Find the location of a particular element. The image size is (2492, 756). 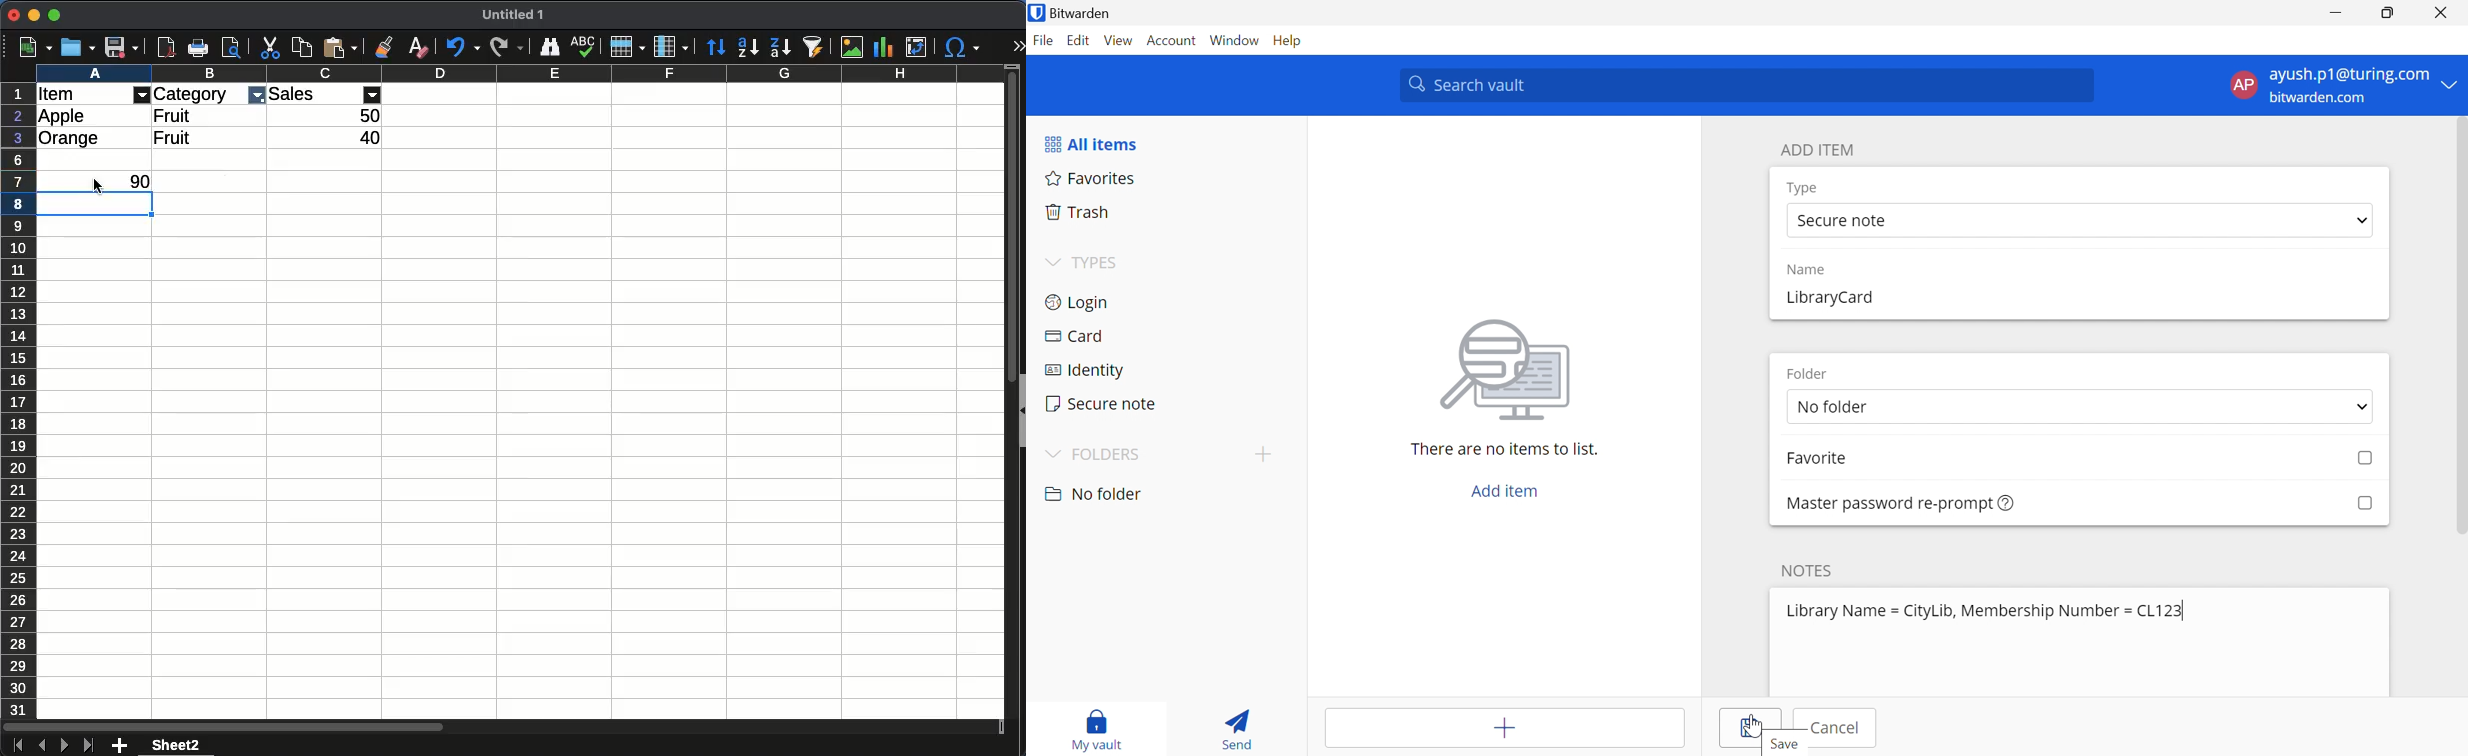

Send is located at coordinates (1239, 727).